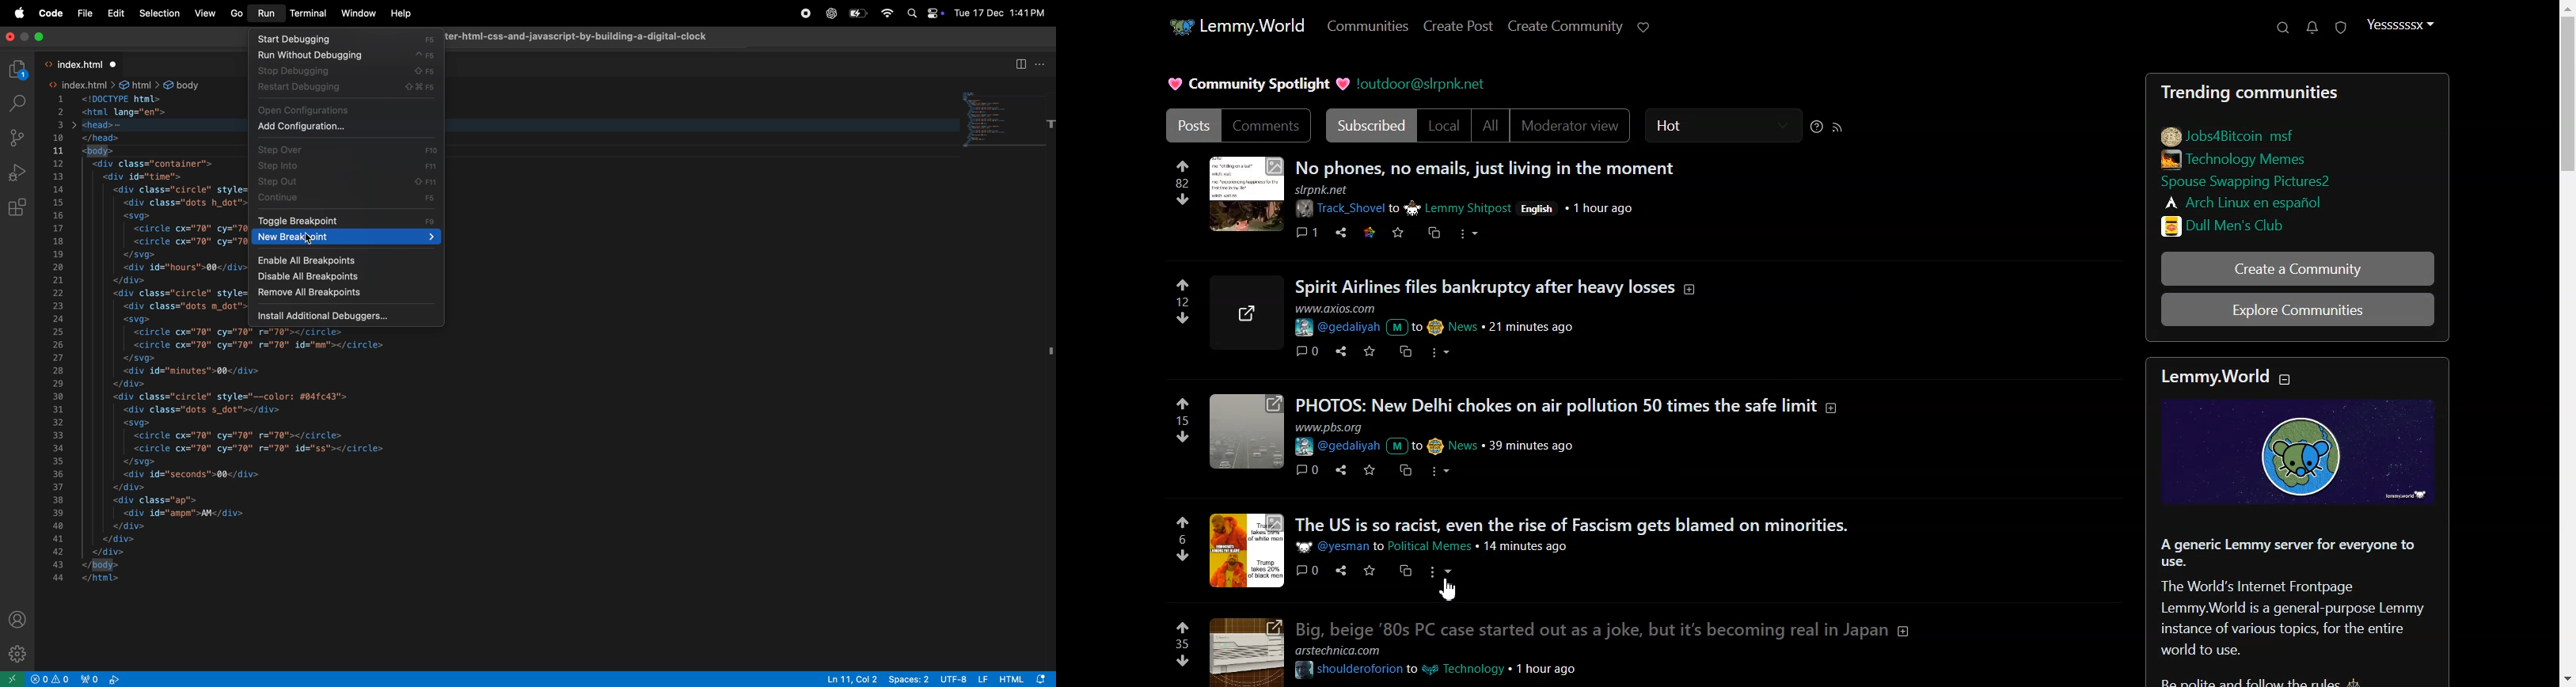 The width and height of the screenshot is (2576, 700). I want to click on Profile, so click(2400, 25).